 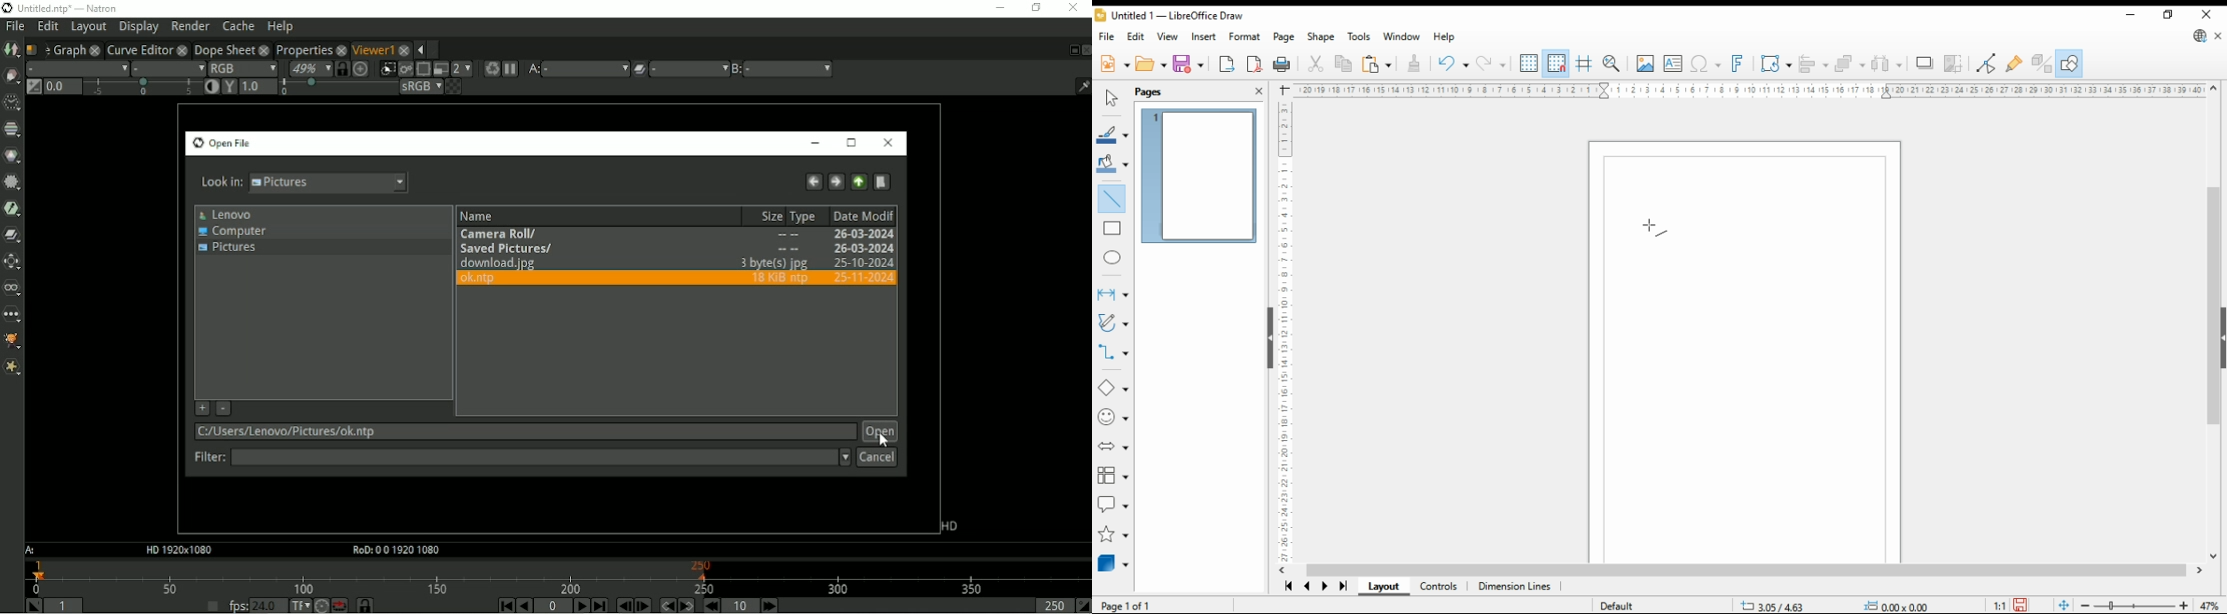 I want to click on basic shapes, so click(x=1110, y=389).